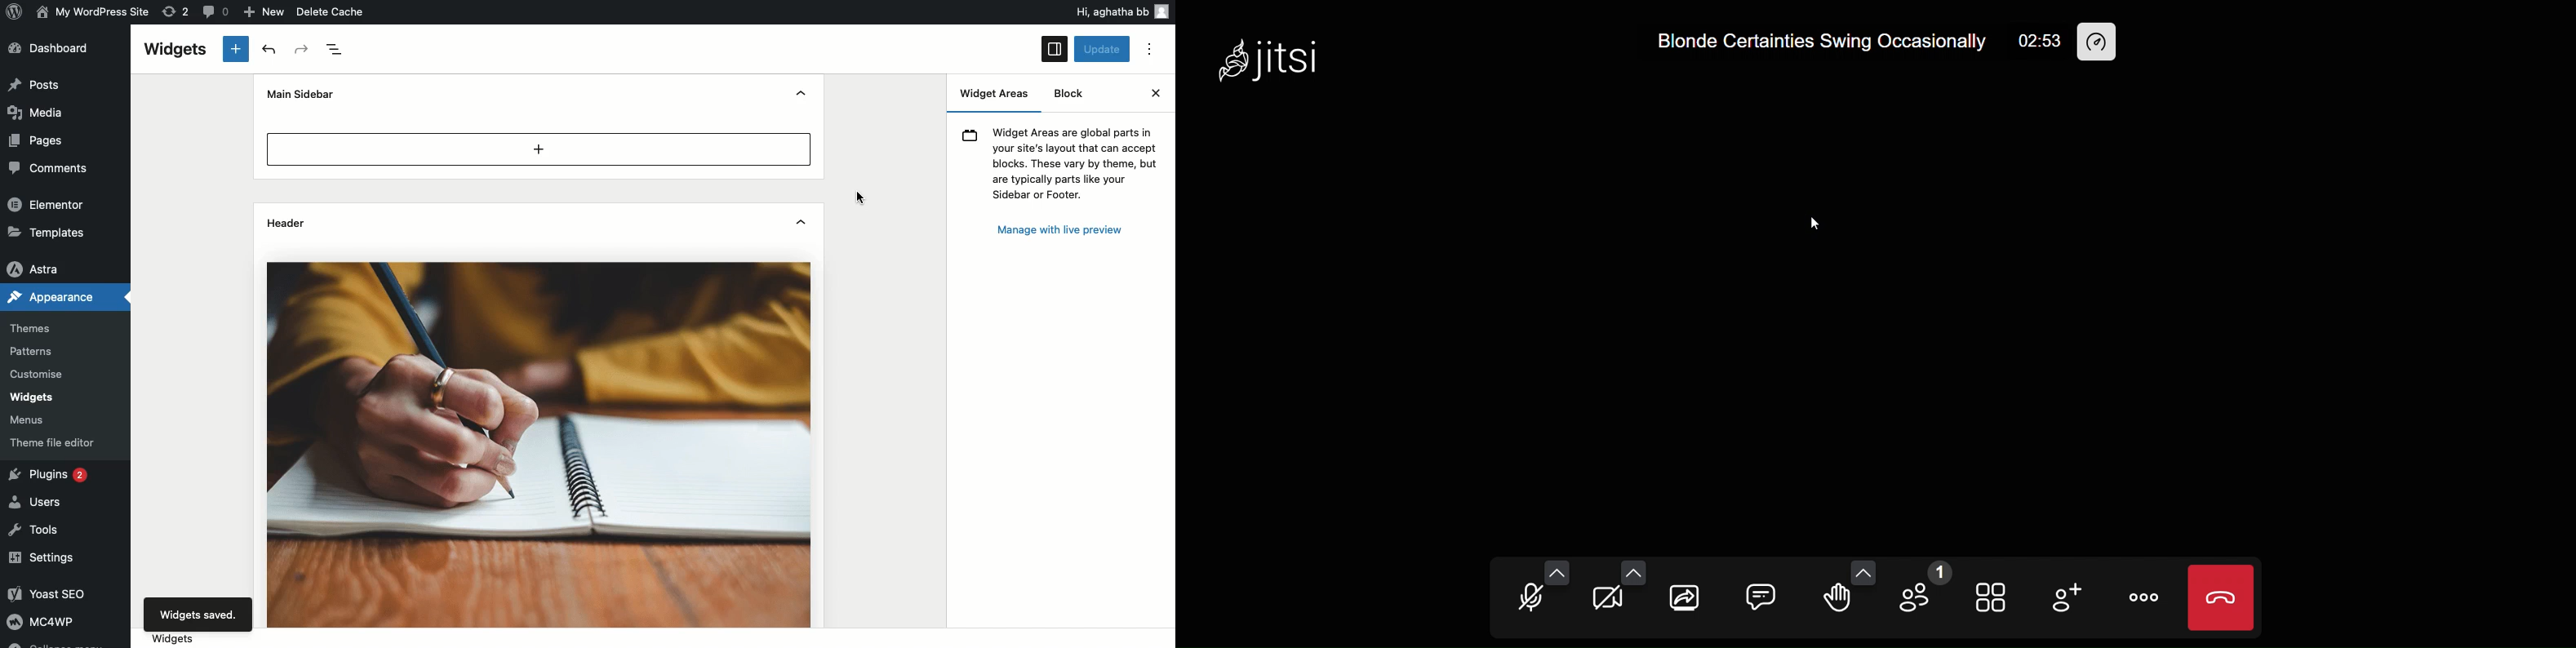 The height and width of the screenshot is (672, 2576). What do you see at coordinates (49, 231) in the screenshot?
I see `Templates` at bounding box center [49, 231].